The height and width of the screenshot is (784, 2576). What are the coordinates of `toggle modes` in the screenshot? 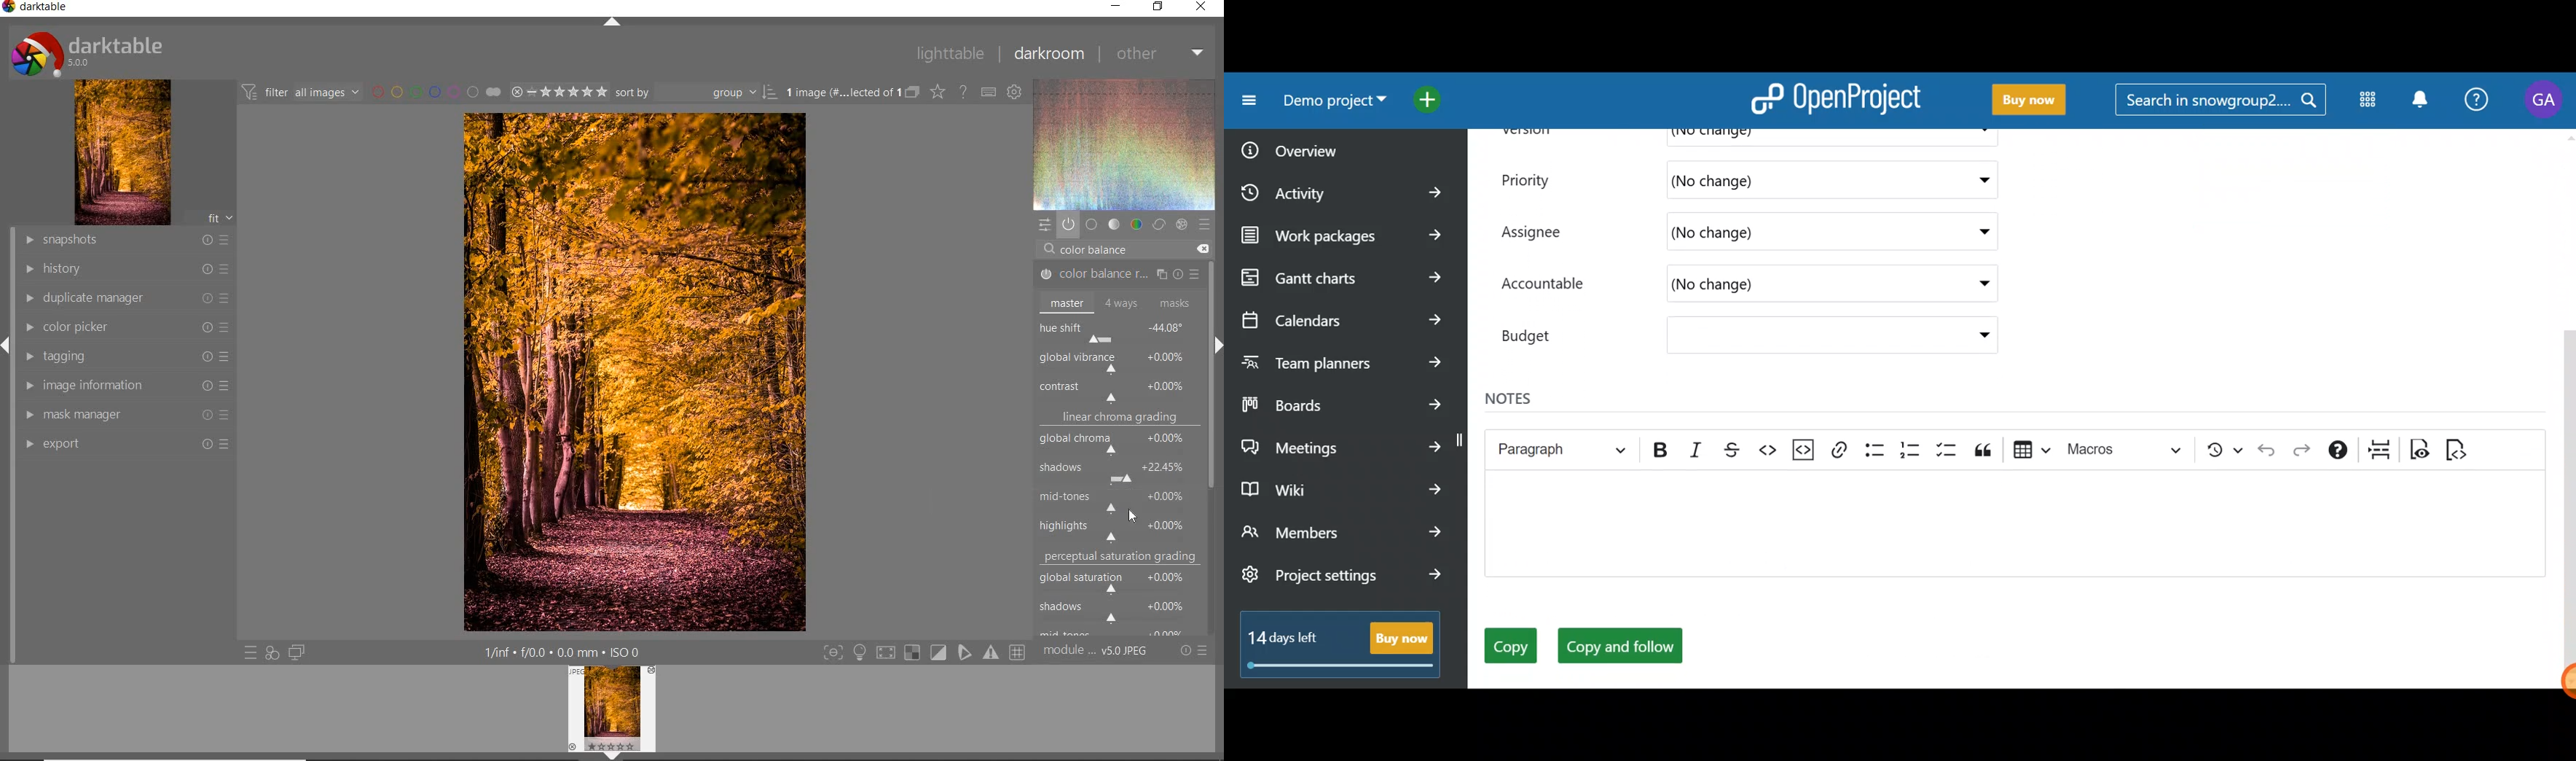 It's located at (921, 652).